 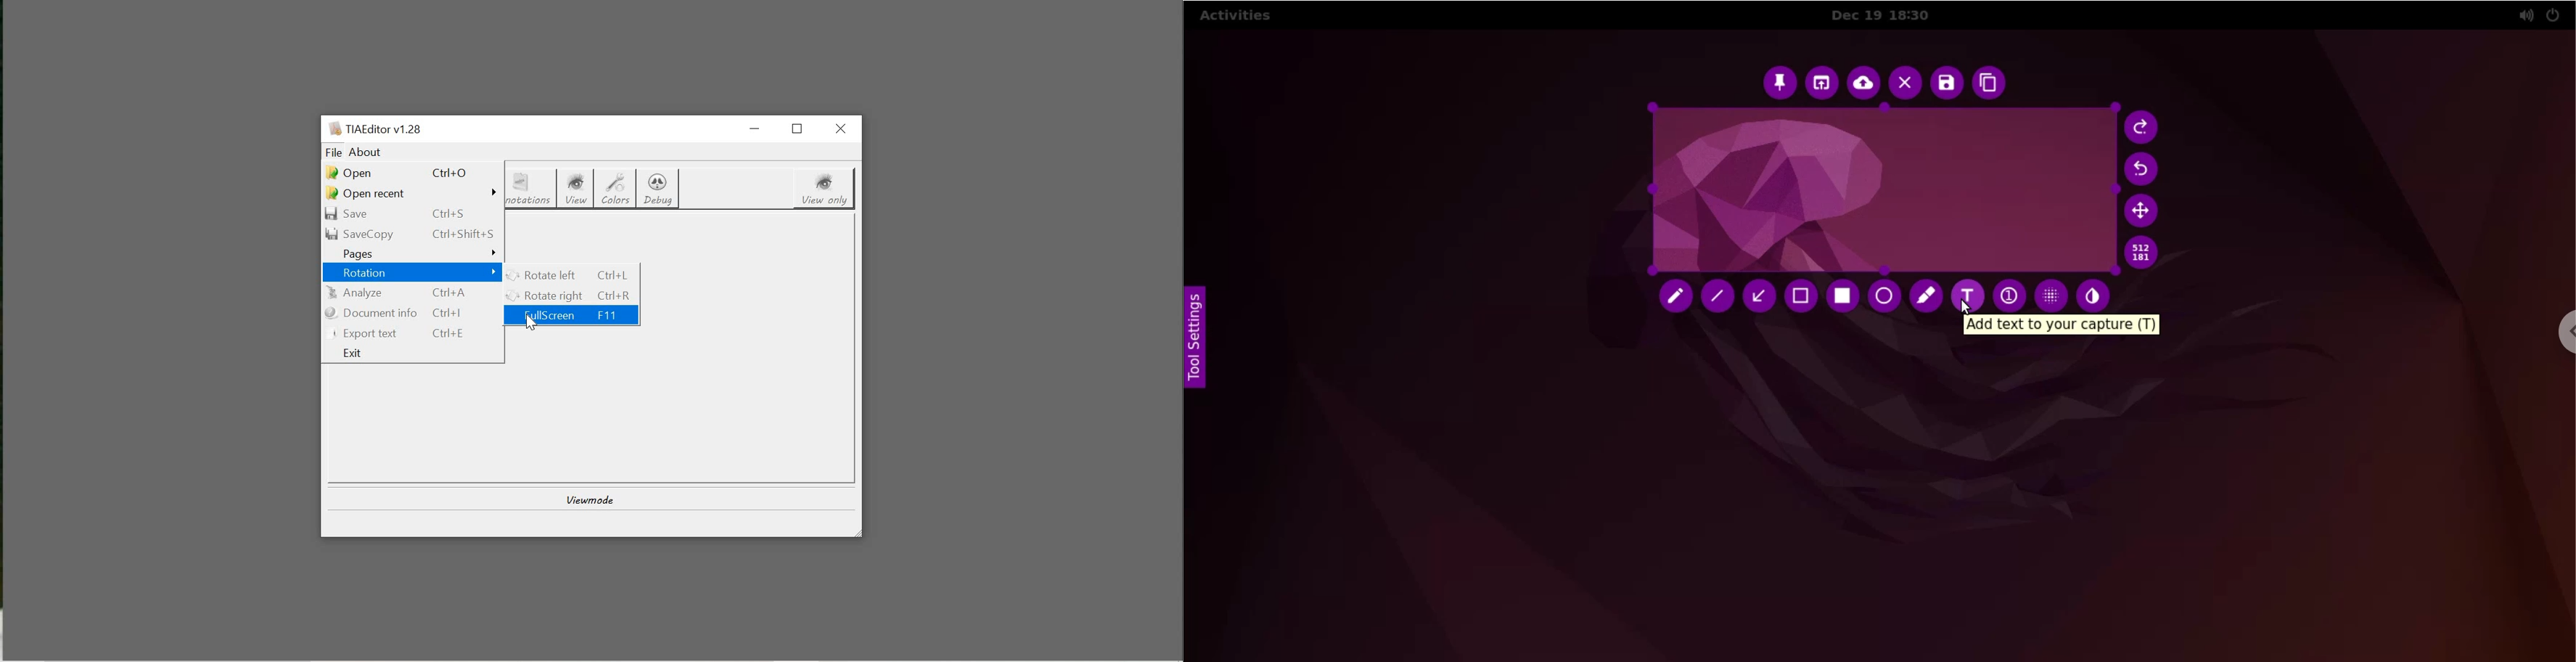 What do you see at coordinates (1945, 83) in the screenshot?
I see `save` at bounding box center [1945, 83].